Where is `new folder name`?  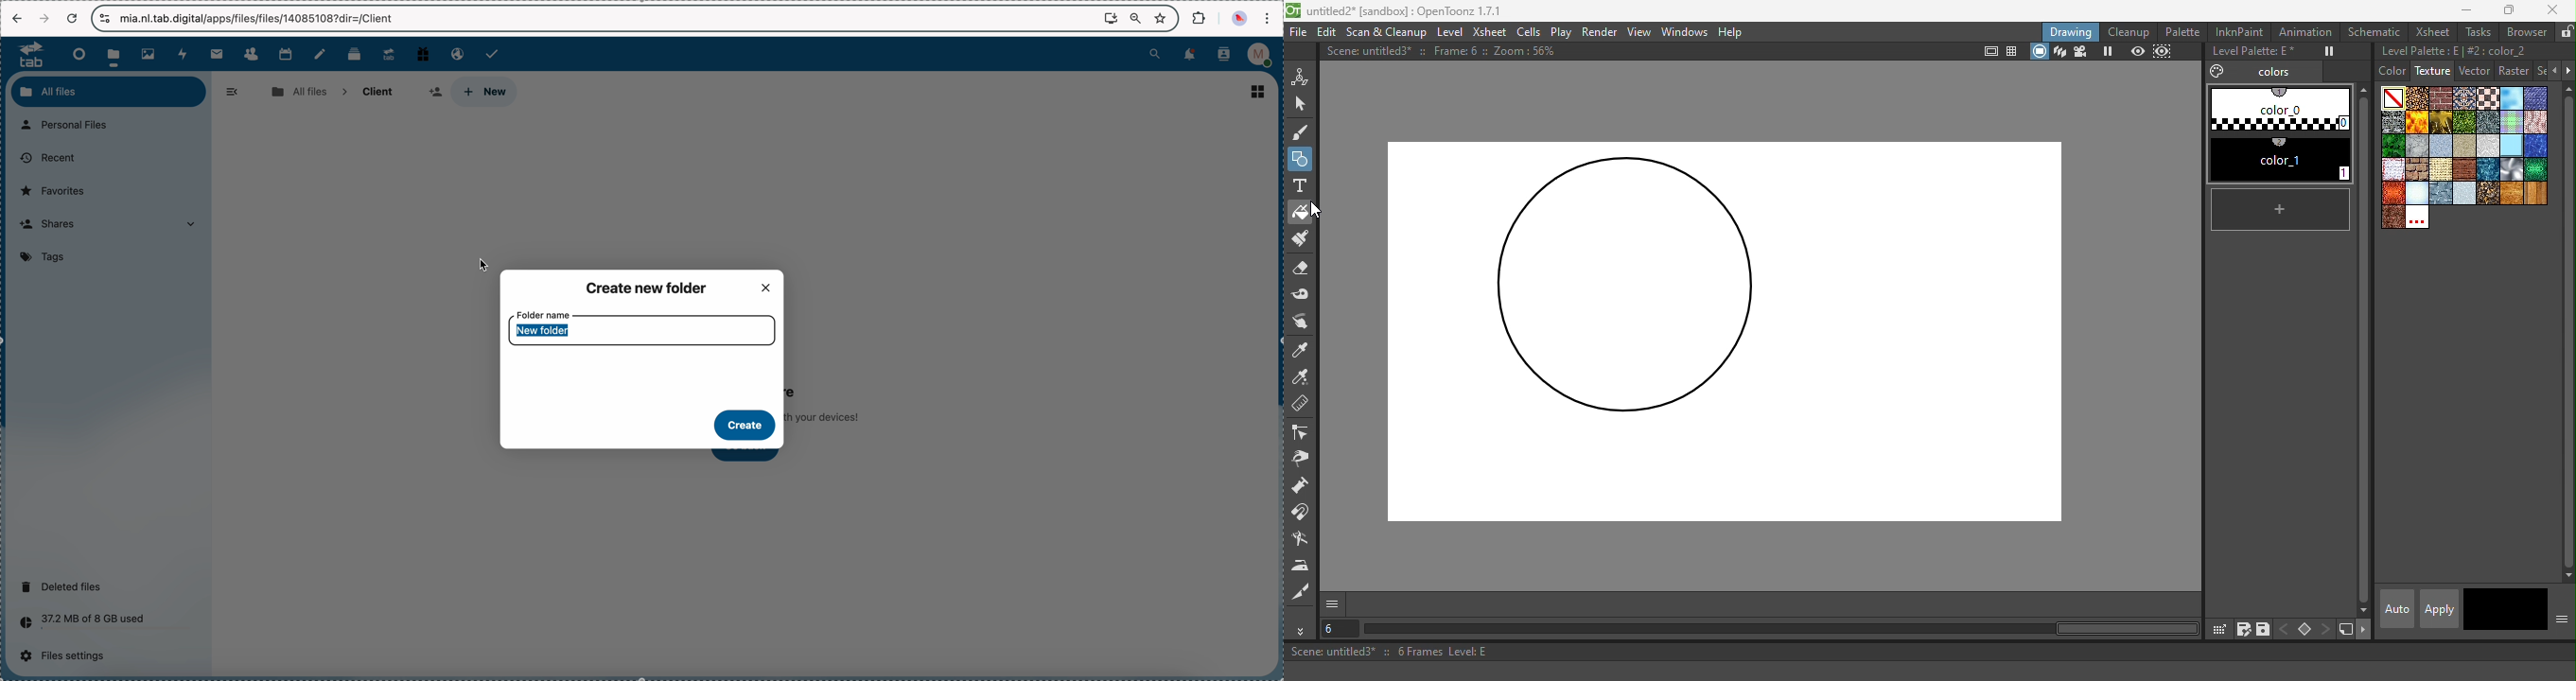 new folder name is located at coordinates (542, 335).